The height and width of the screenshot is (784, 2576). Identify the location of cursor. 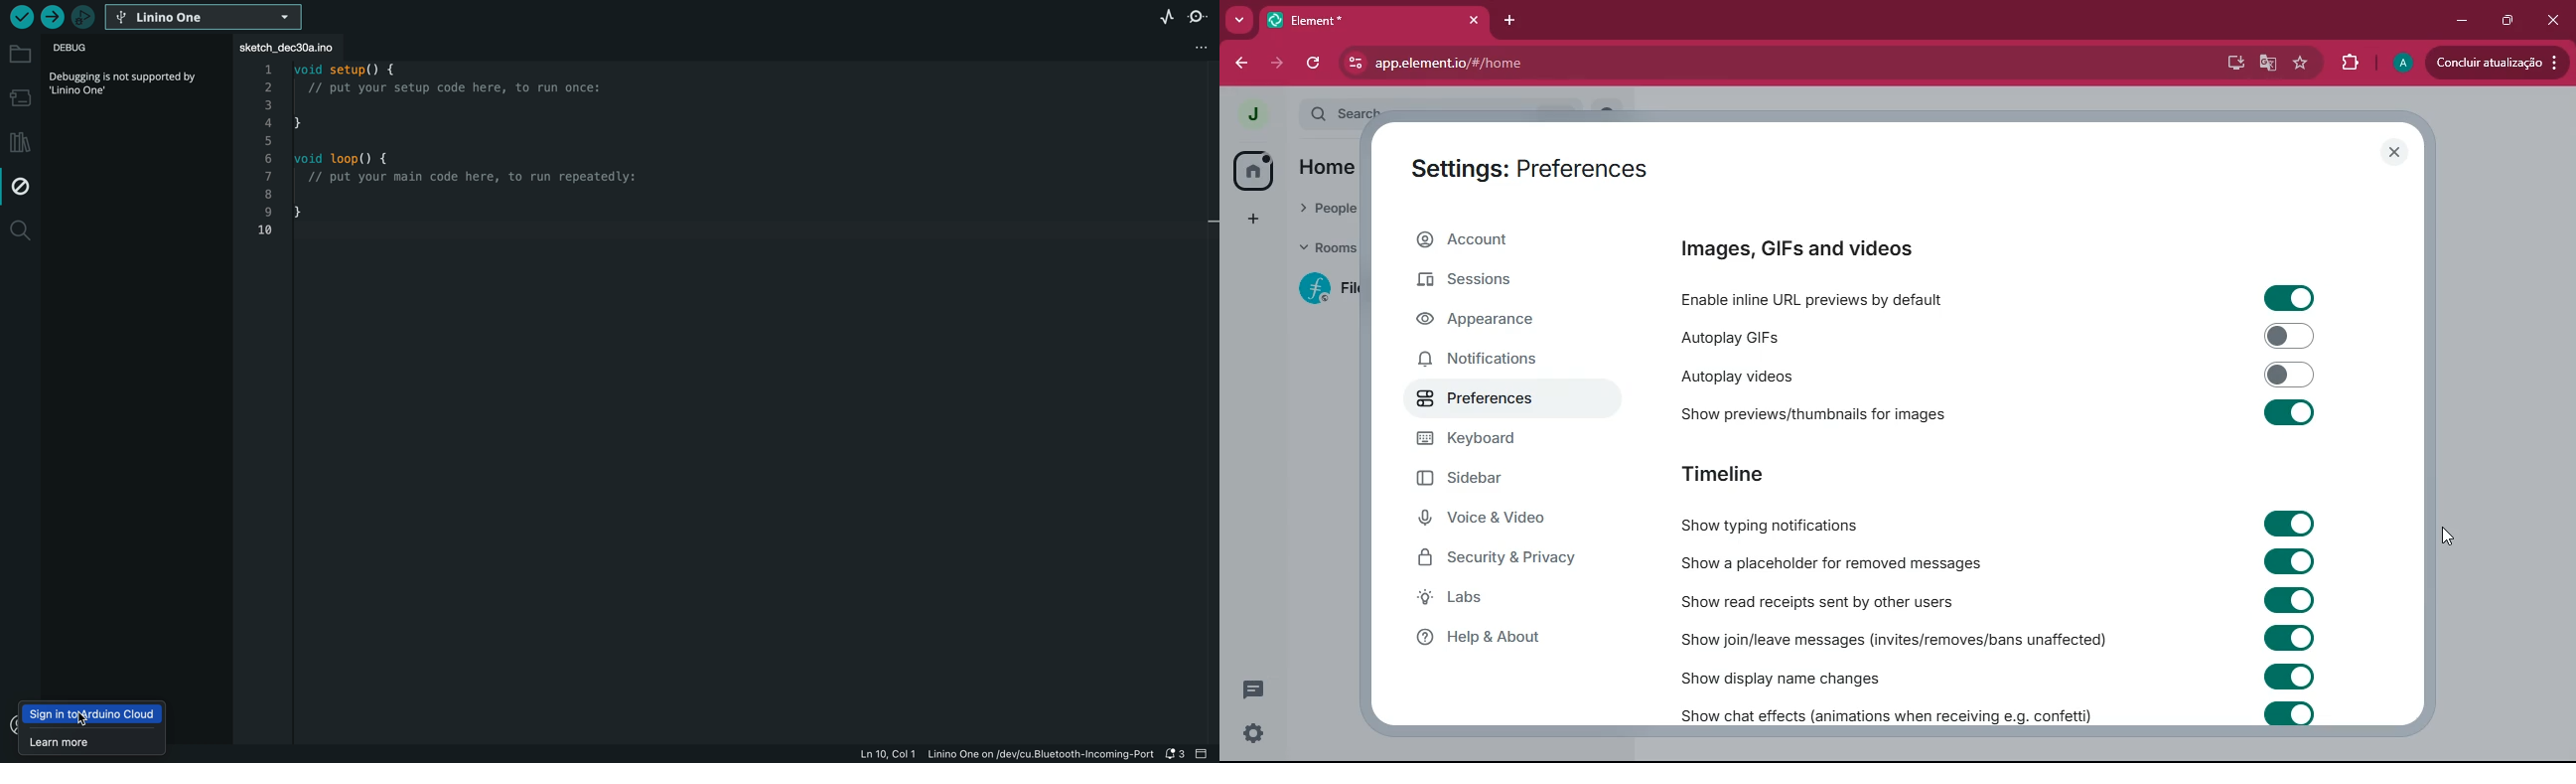
(80, 718).